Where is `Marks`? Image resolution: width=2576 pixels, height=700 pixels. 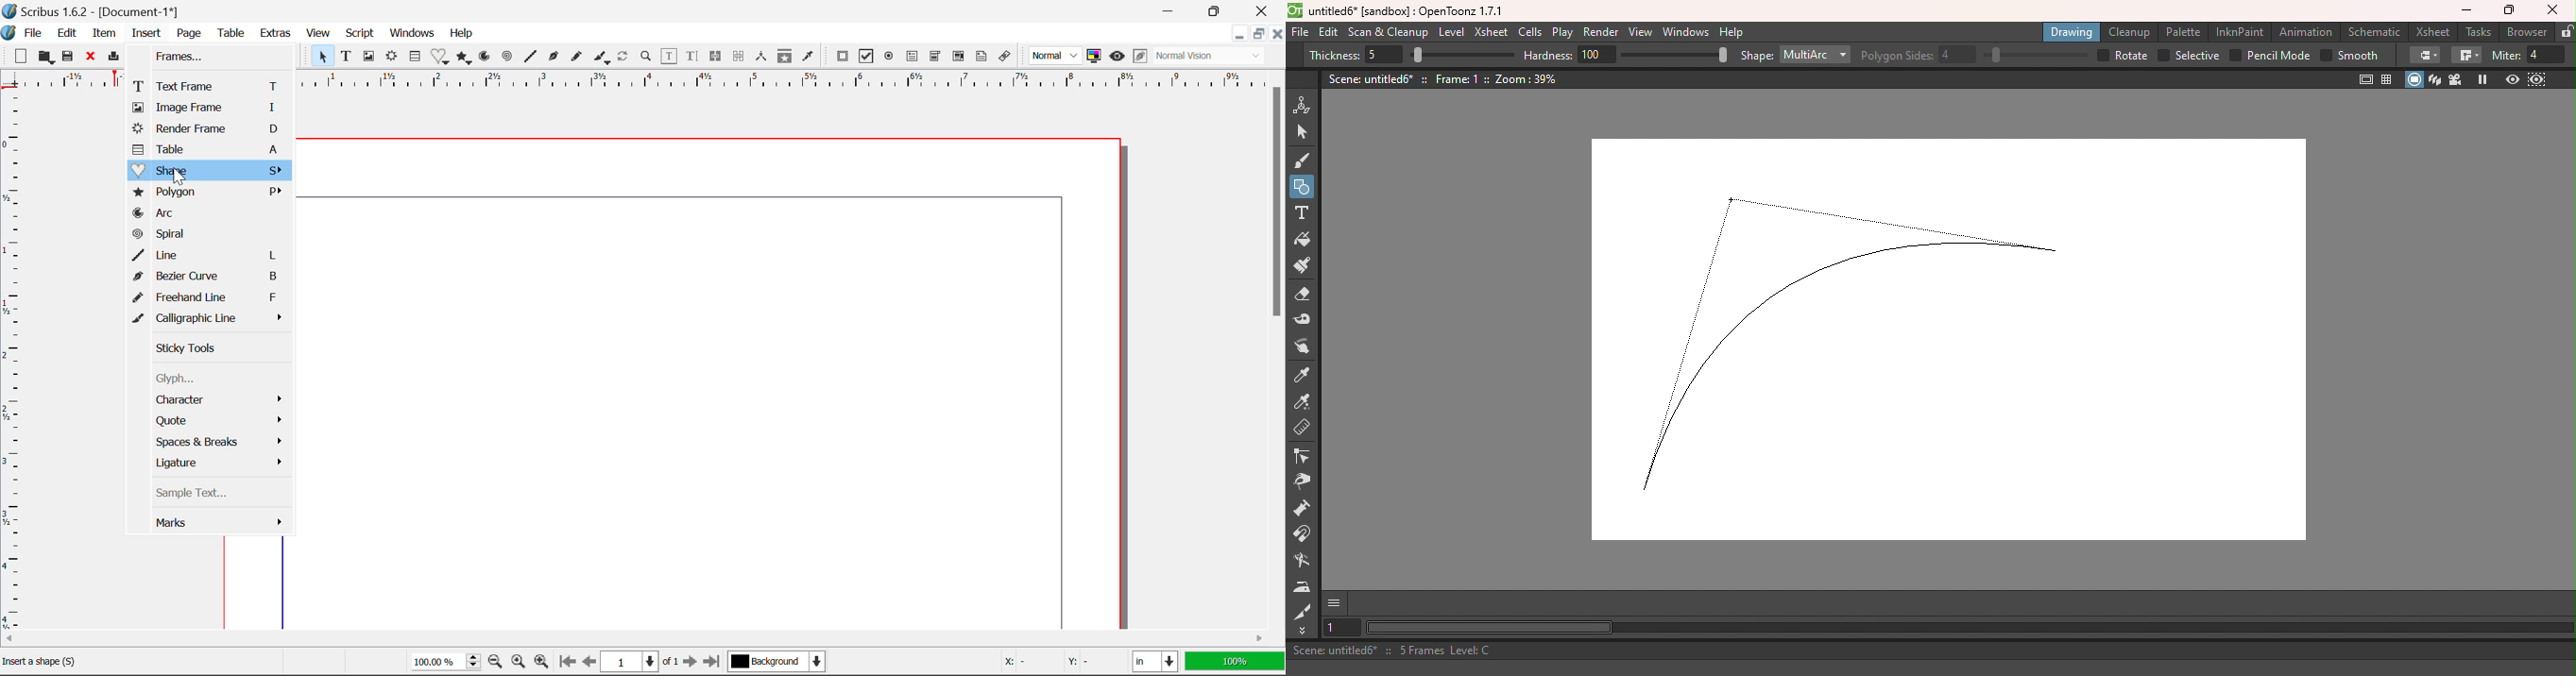
Marks is located at coordinates (221, 525).